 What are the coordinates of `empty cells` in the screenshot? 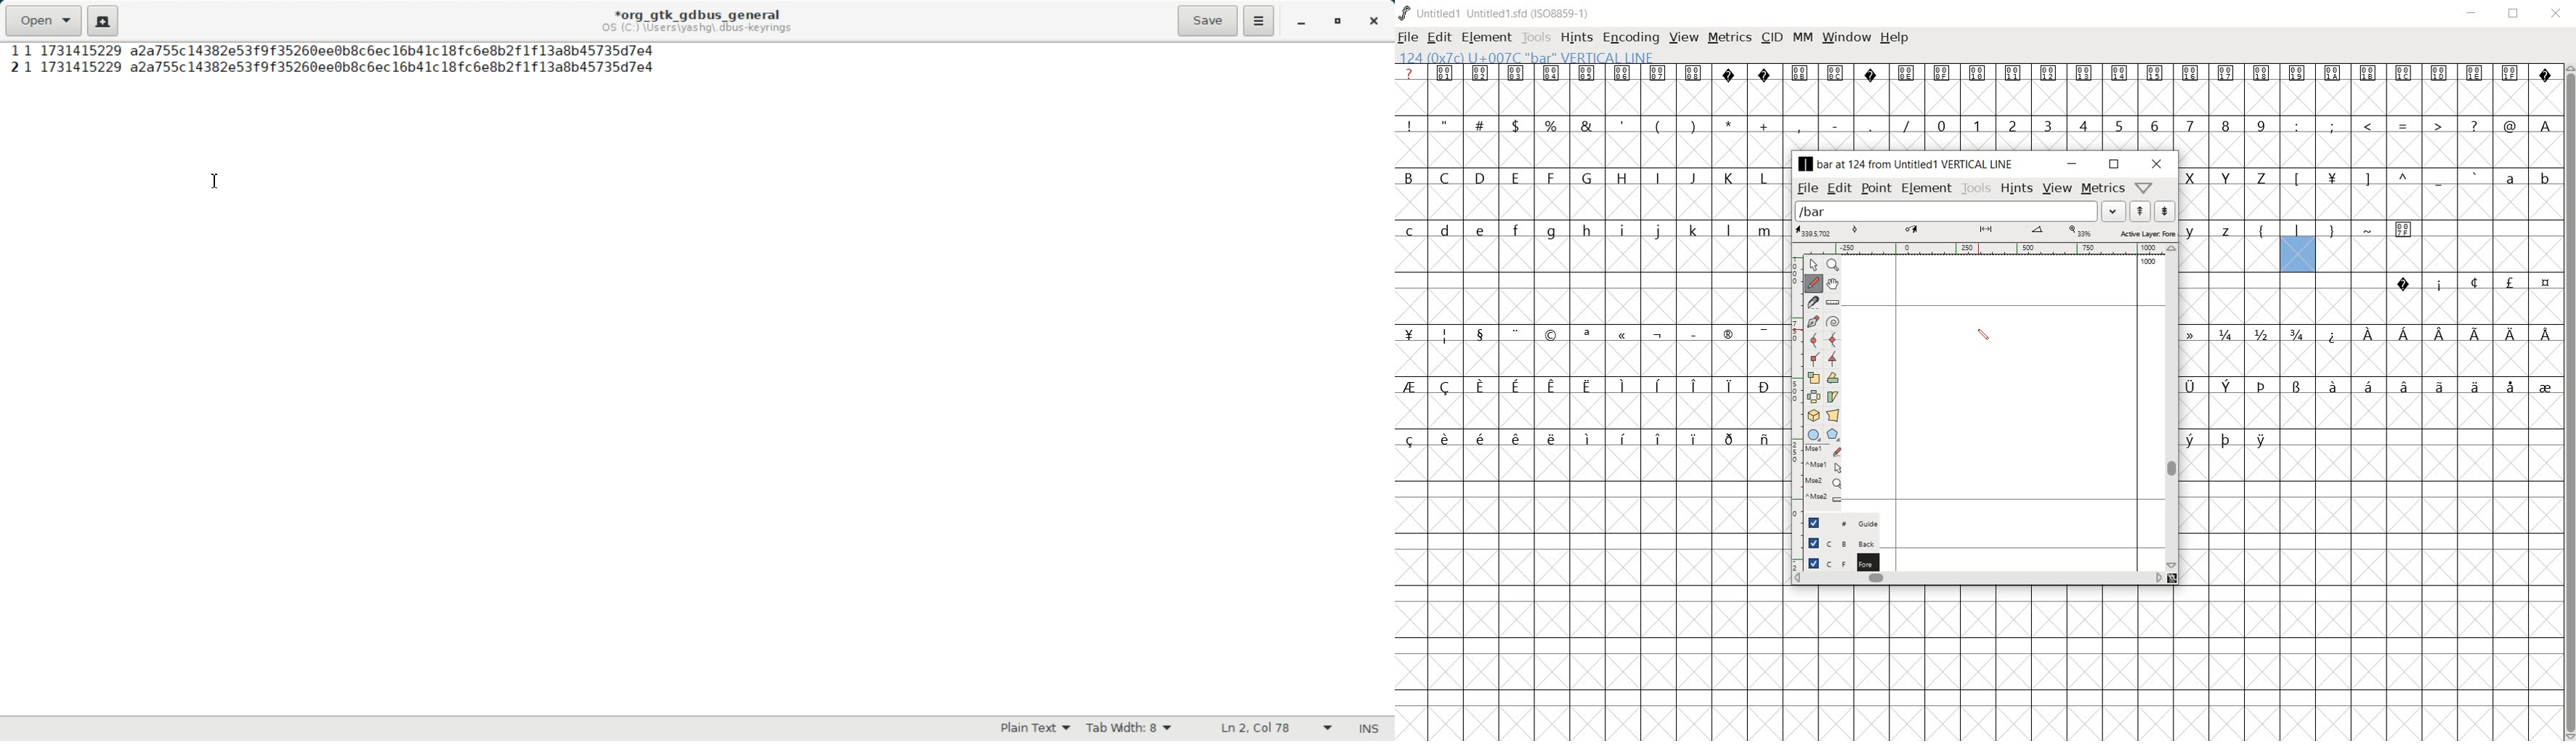 It's located at (1978, 99).